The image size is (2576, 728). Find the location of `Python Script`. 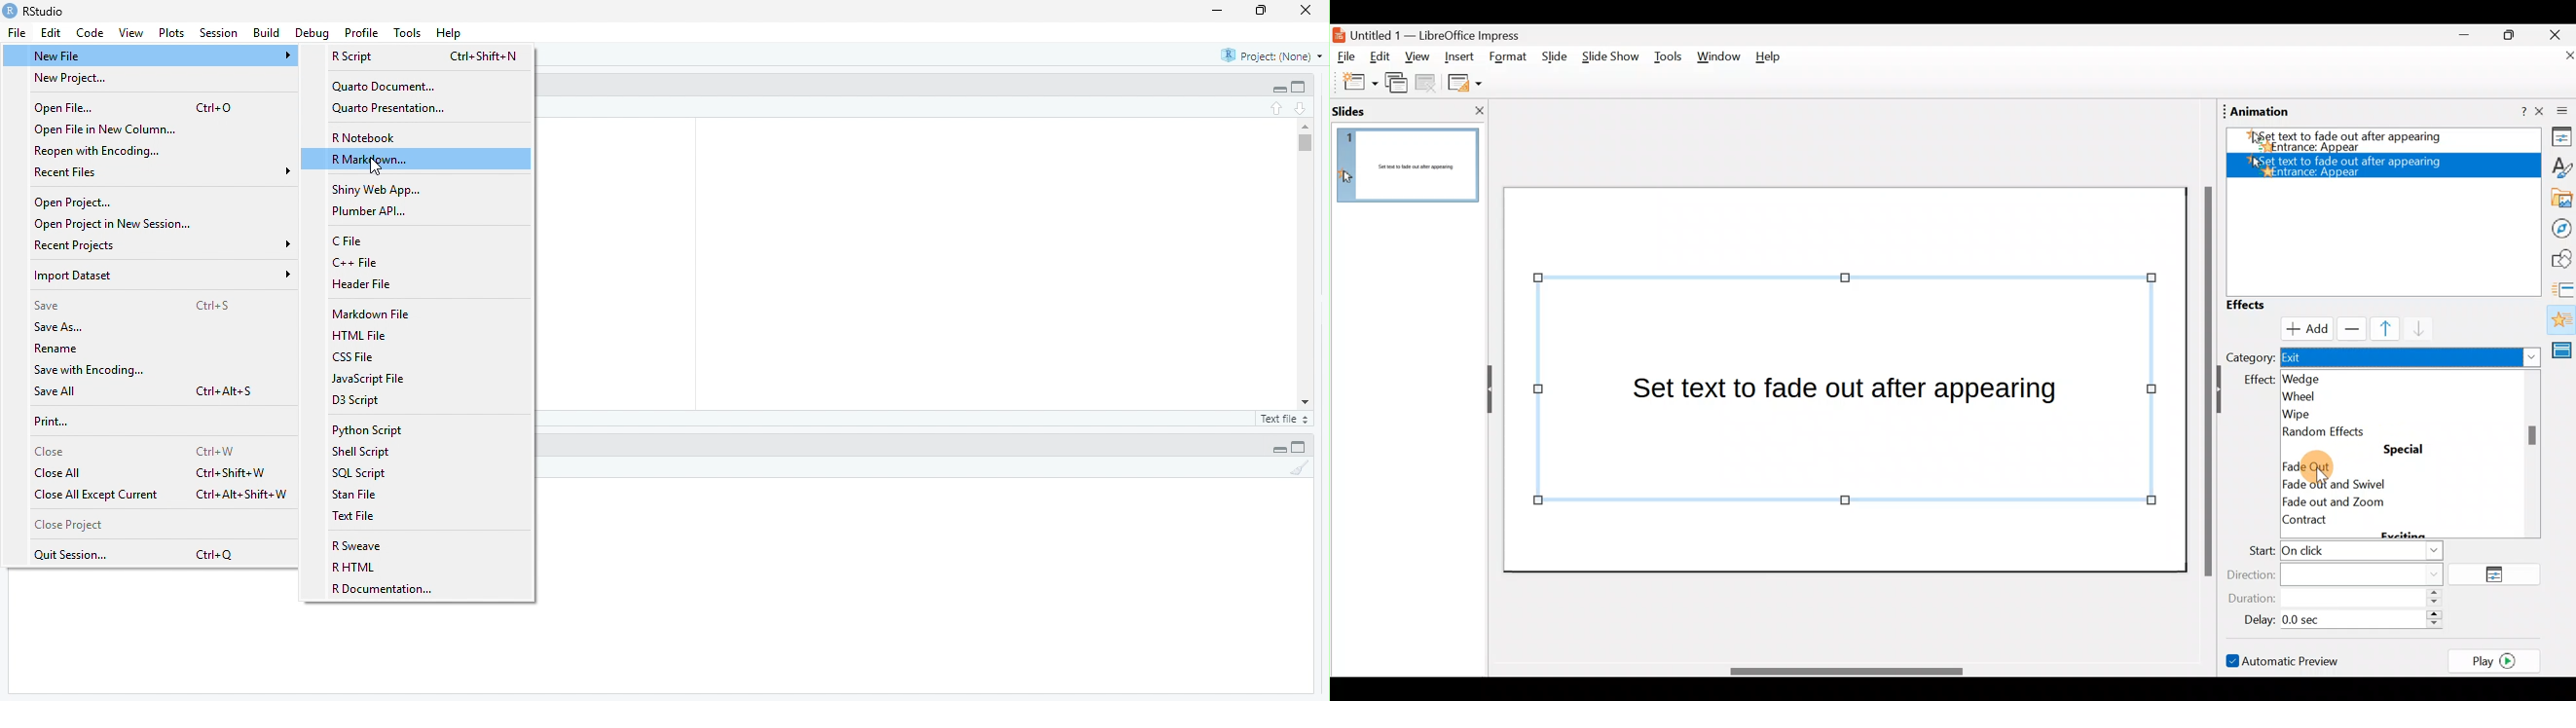

Python Script is located at coordinates (367, 430).